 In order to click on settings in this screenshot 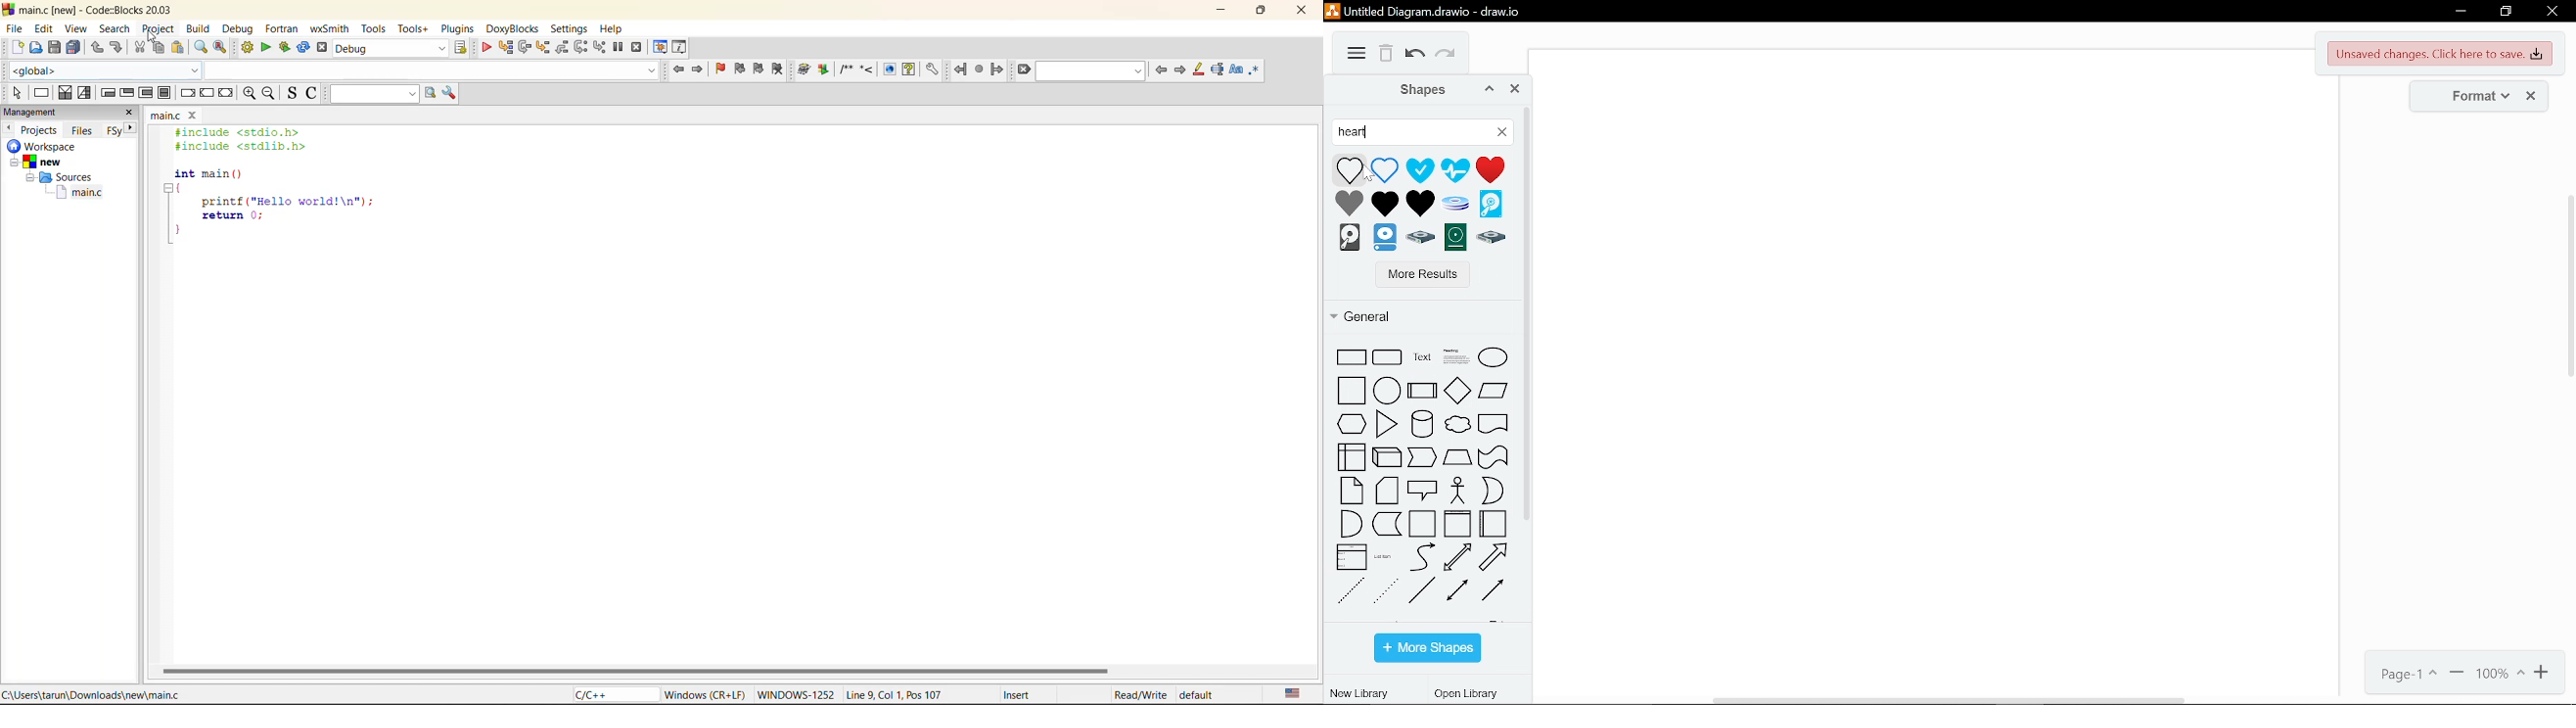, I will do `click(570, 30)`.